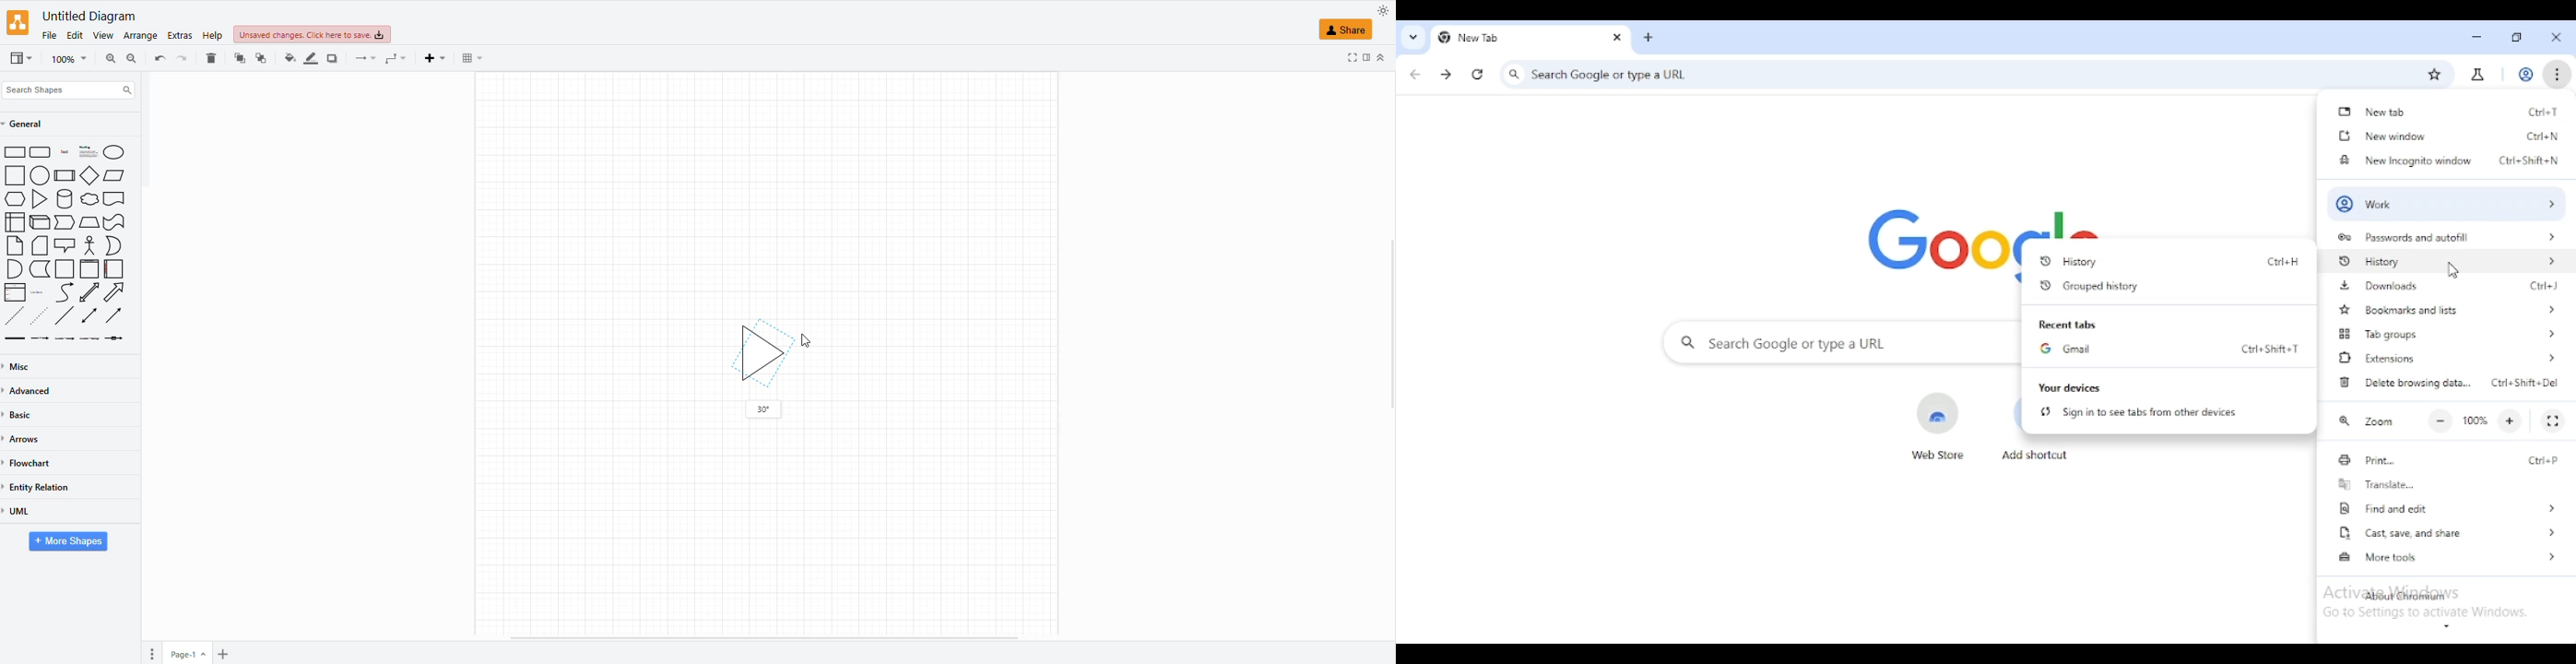 Image resolution: width=2576 pixels, height=672 pixels. What do you see at coordinates (14, 315) in the screenshot?
I see `Close Dotted Arrow` at bounding box center [14, 315].